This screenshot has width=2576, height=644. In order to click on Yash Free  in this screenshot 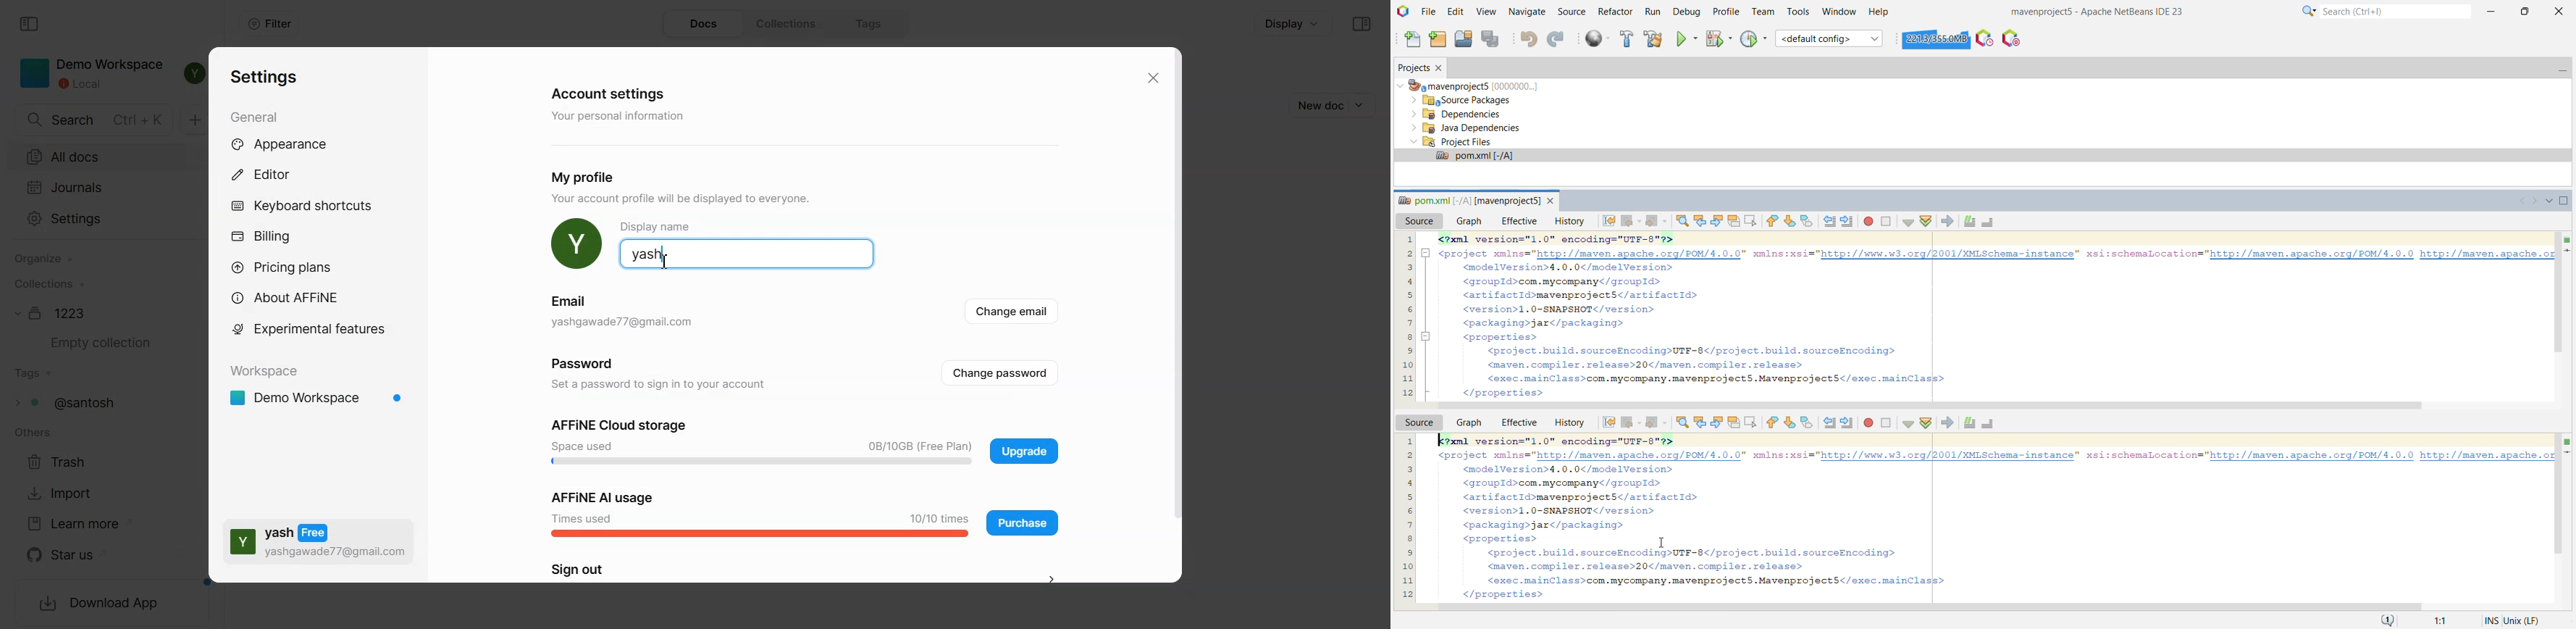, I will do `click(319, 541)`.